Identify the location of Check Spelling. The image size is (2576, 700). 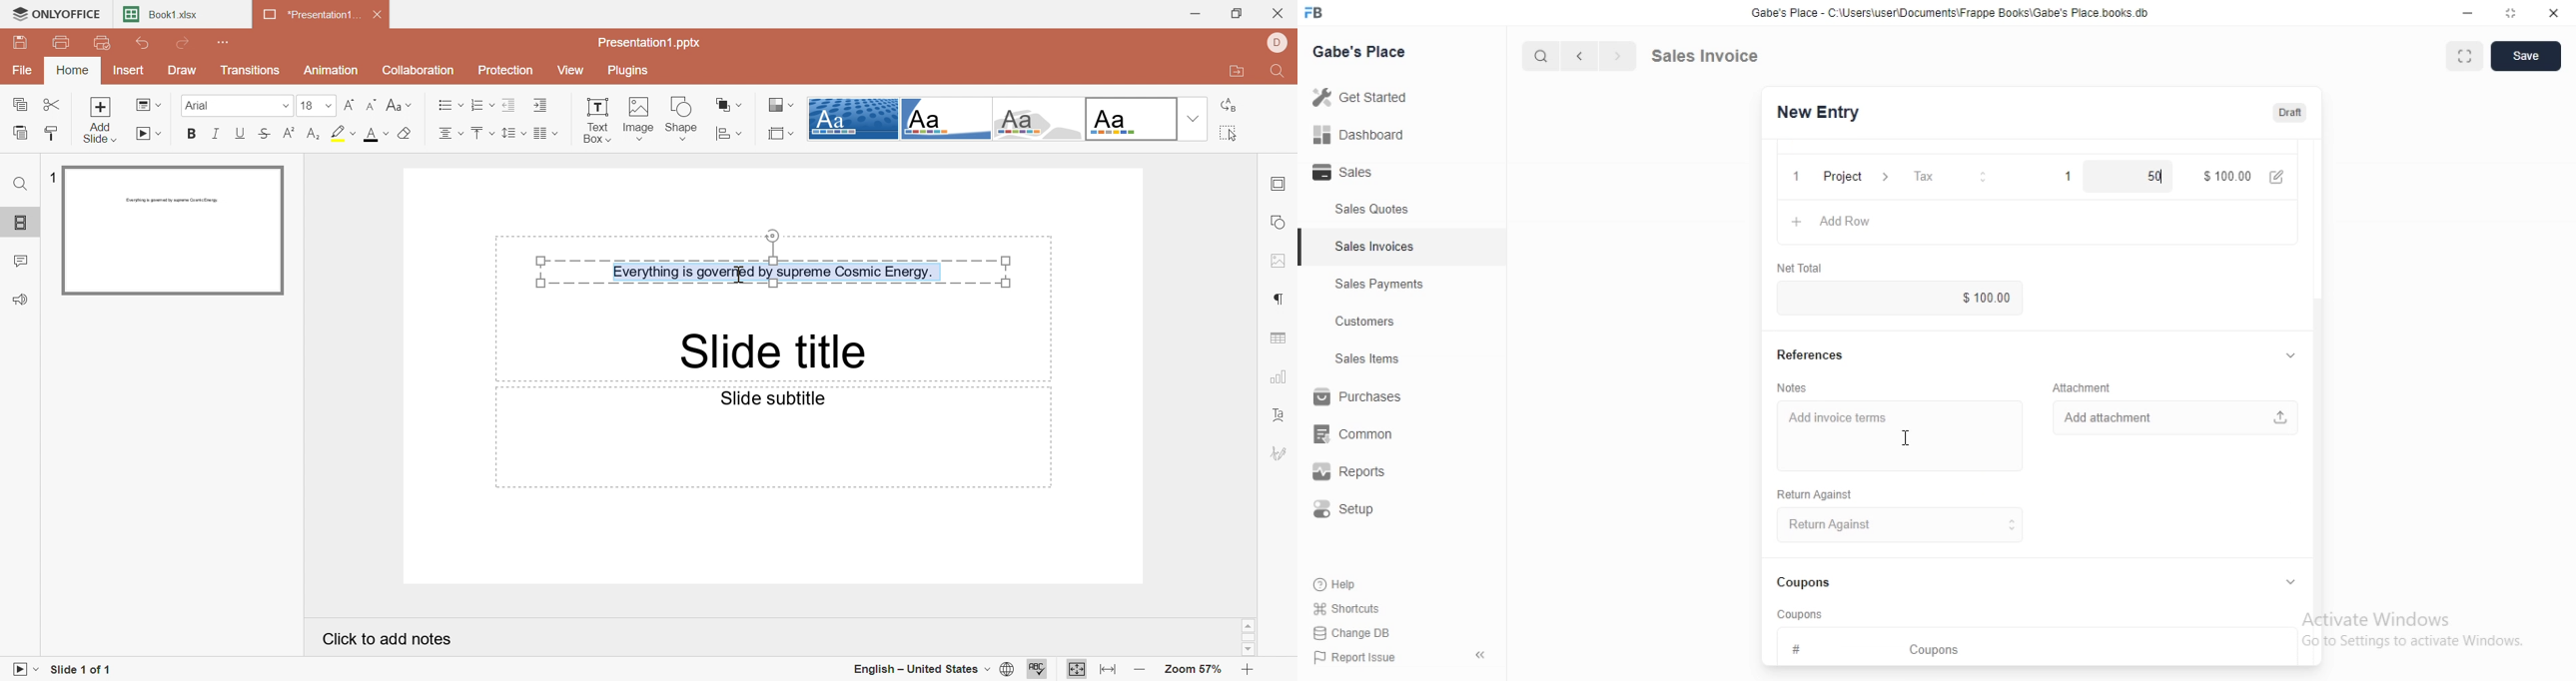
(1037, 669).